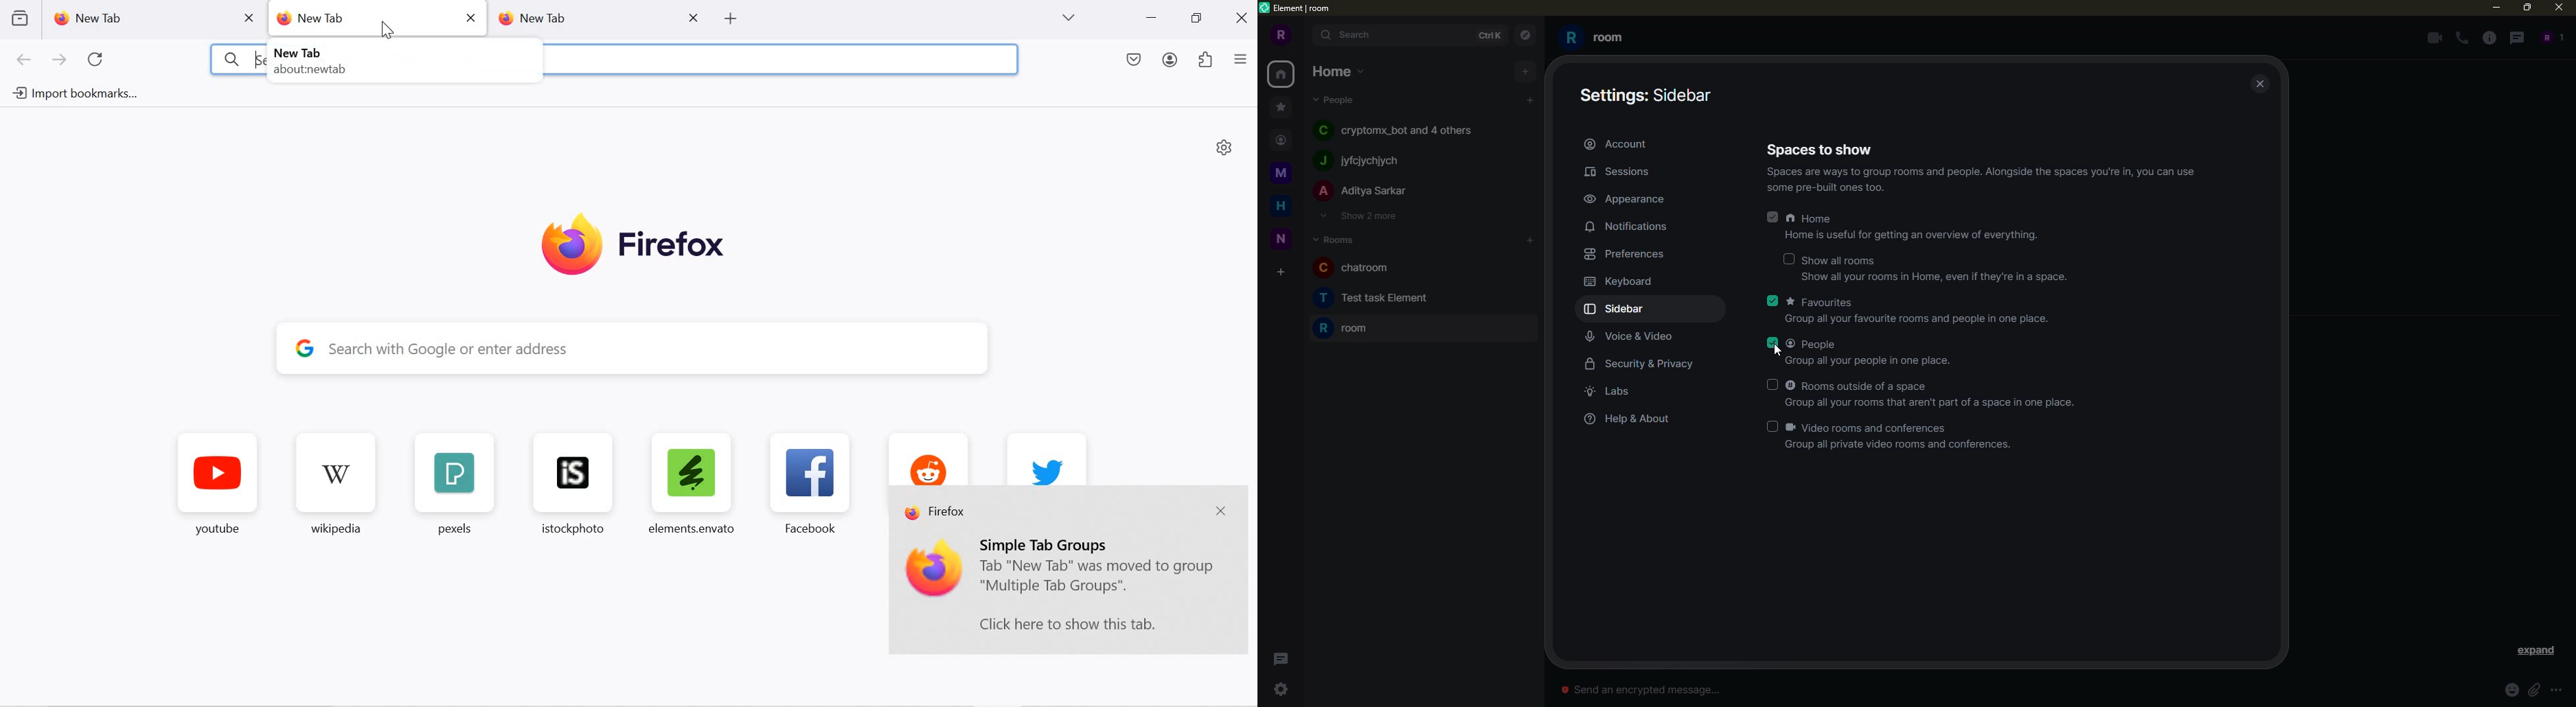 The height and width of the screenshot is (728, 2576). Describe the element at coordinates (1630, 227) in the screenshot. I see `notifications` at that location.